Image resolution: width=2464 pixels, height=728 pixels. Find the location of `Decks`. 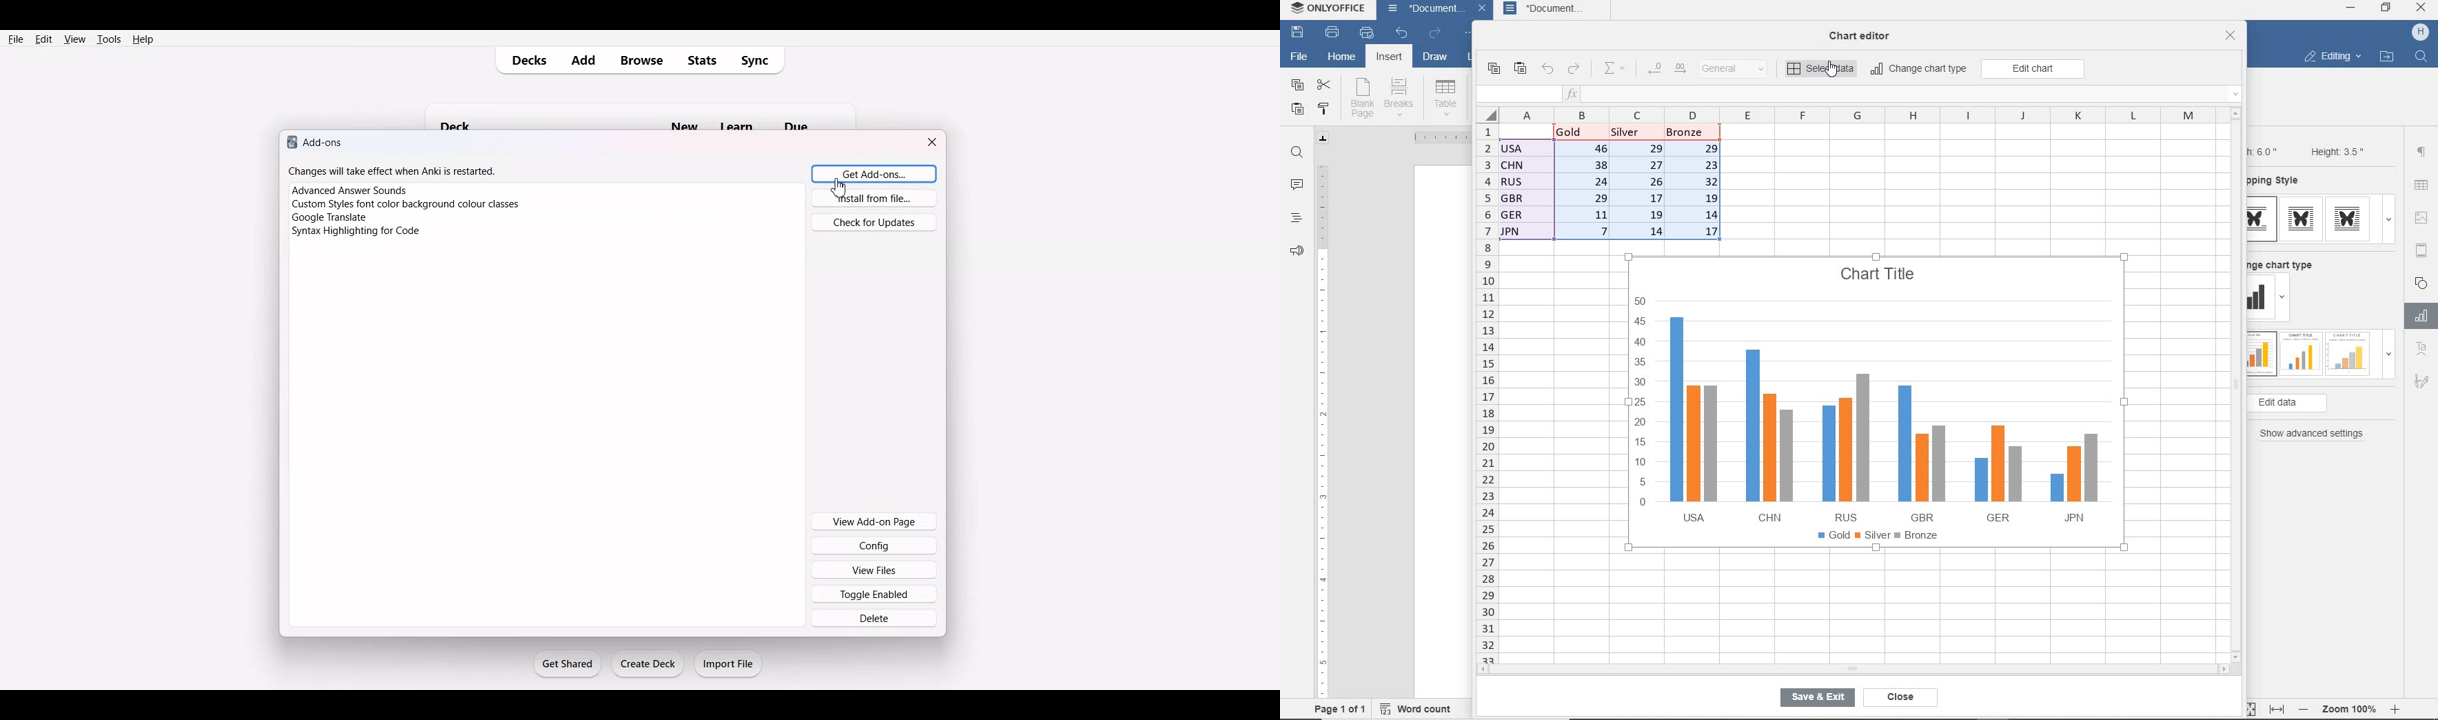

Decks is located at coordinates (525, 61).